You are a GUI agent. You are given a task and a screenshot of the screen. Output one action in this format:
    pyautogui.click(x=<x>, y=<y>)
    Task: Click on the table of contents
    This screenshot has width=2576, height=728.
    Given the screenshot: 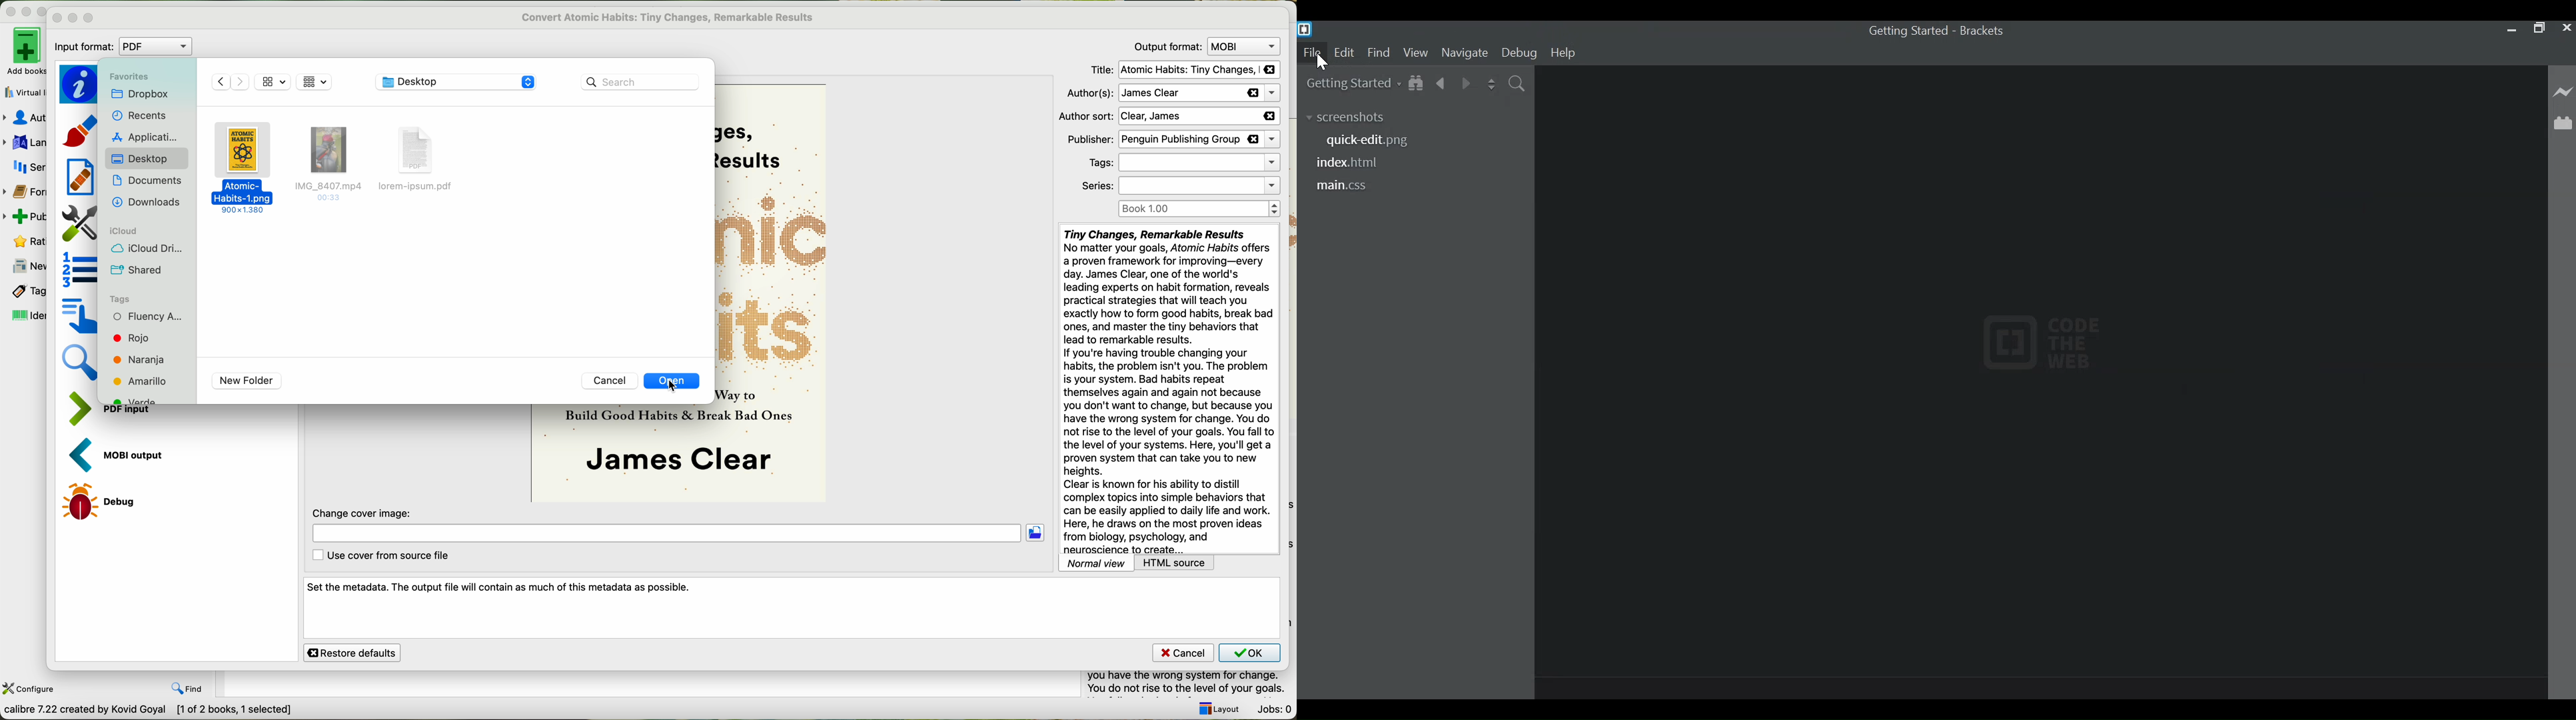 What is the action you would take?
    pyautogui.click(x=78, y=315)
    